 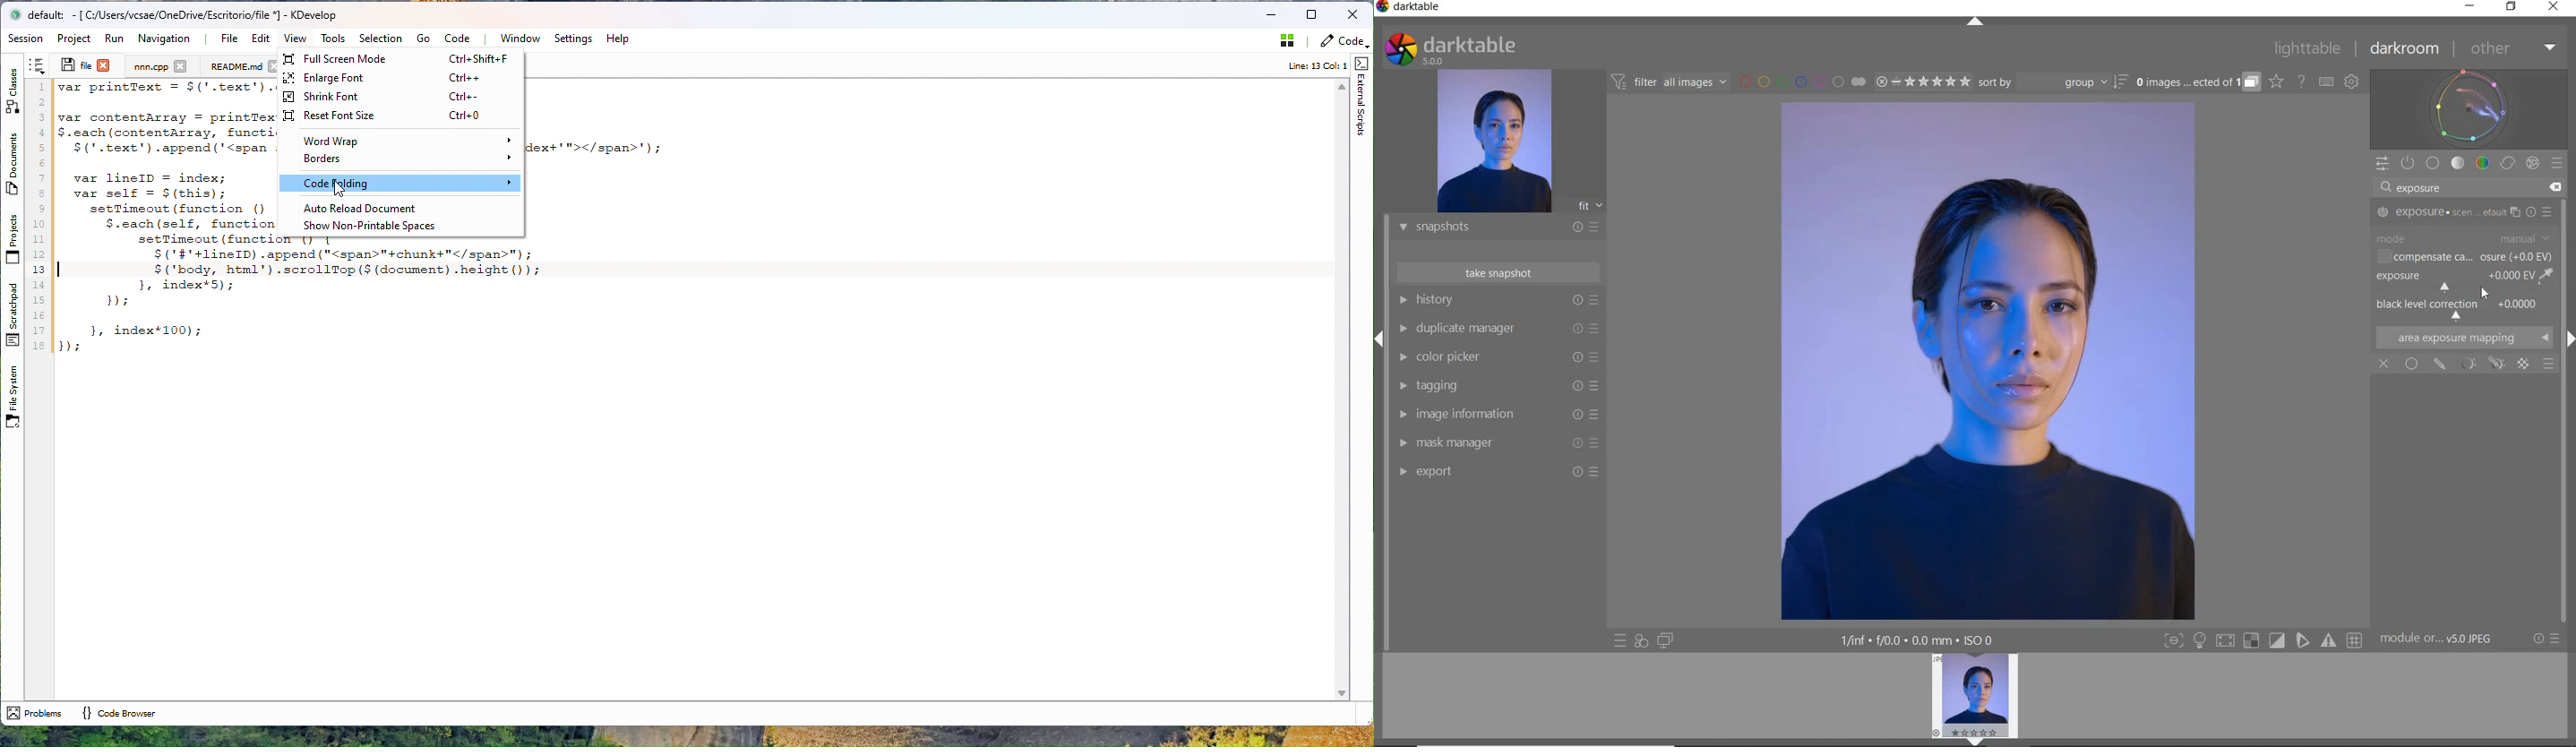 I want to click on View, so click(x=295, y=38).